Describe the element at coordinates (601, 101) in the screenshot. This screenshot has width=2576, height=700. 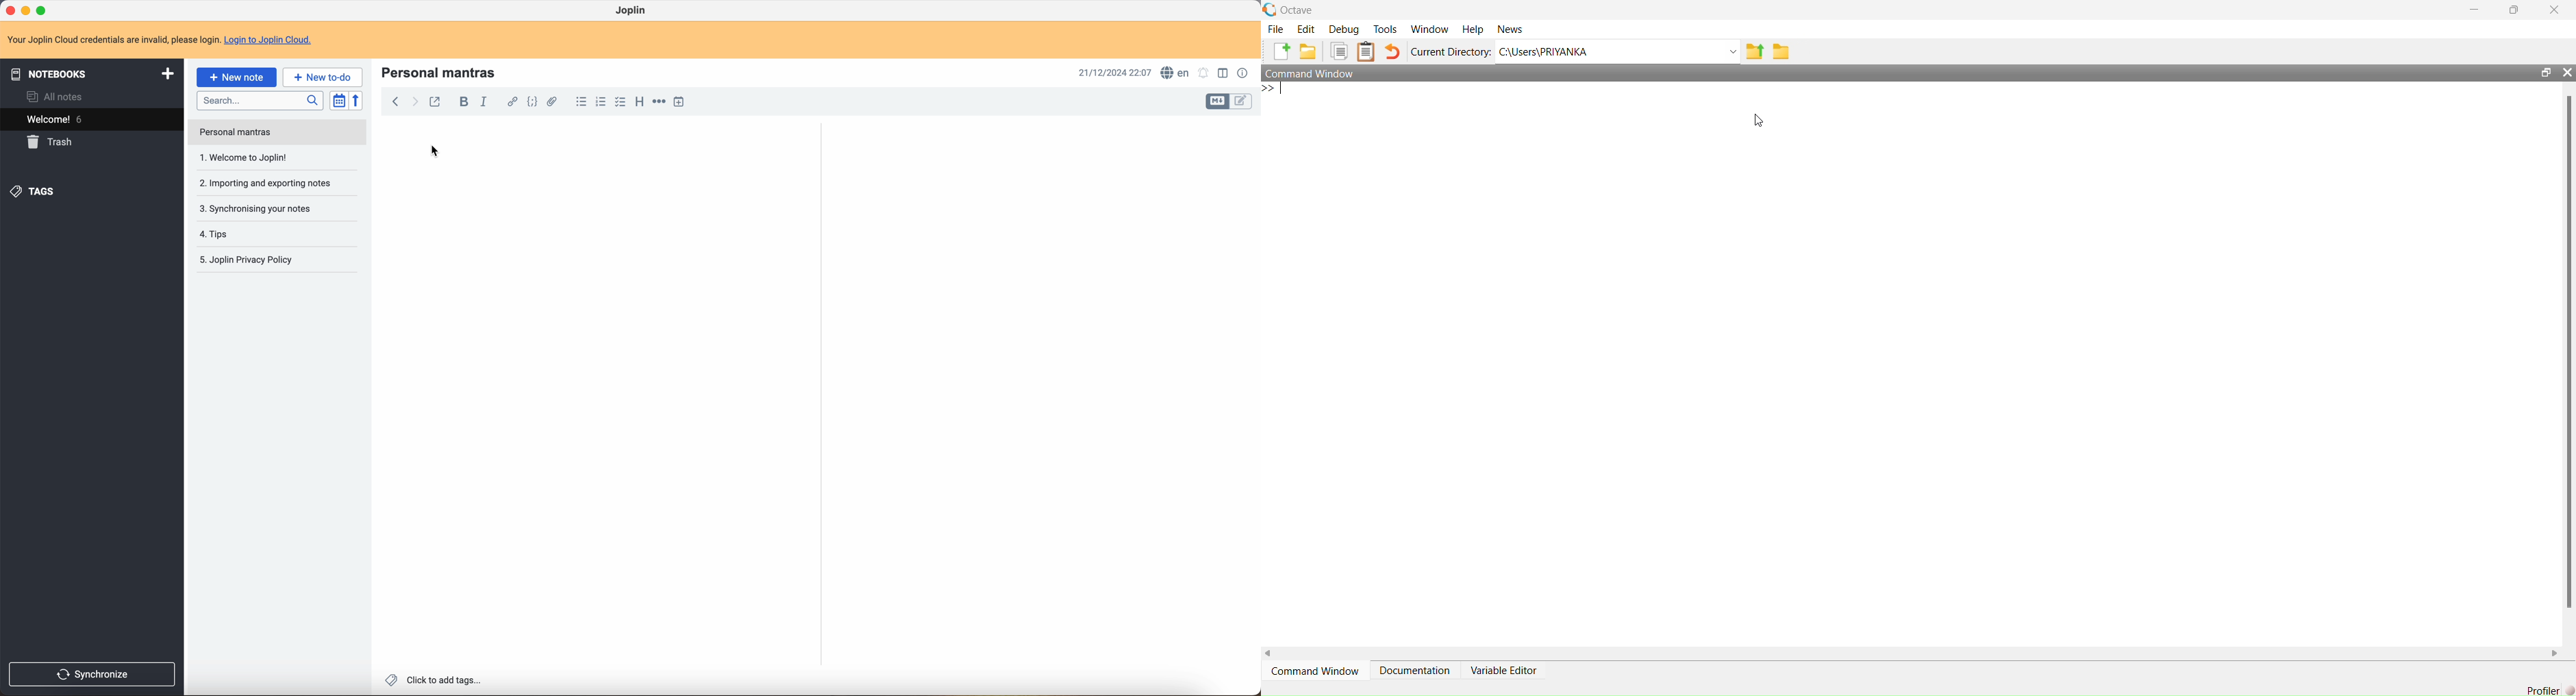
I see `numbered list` at that location.